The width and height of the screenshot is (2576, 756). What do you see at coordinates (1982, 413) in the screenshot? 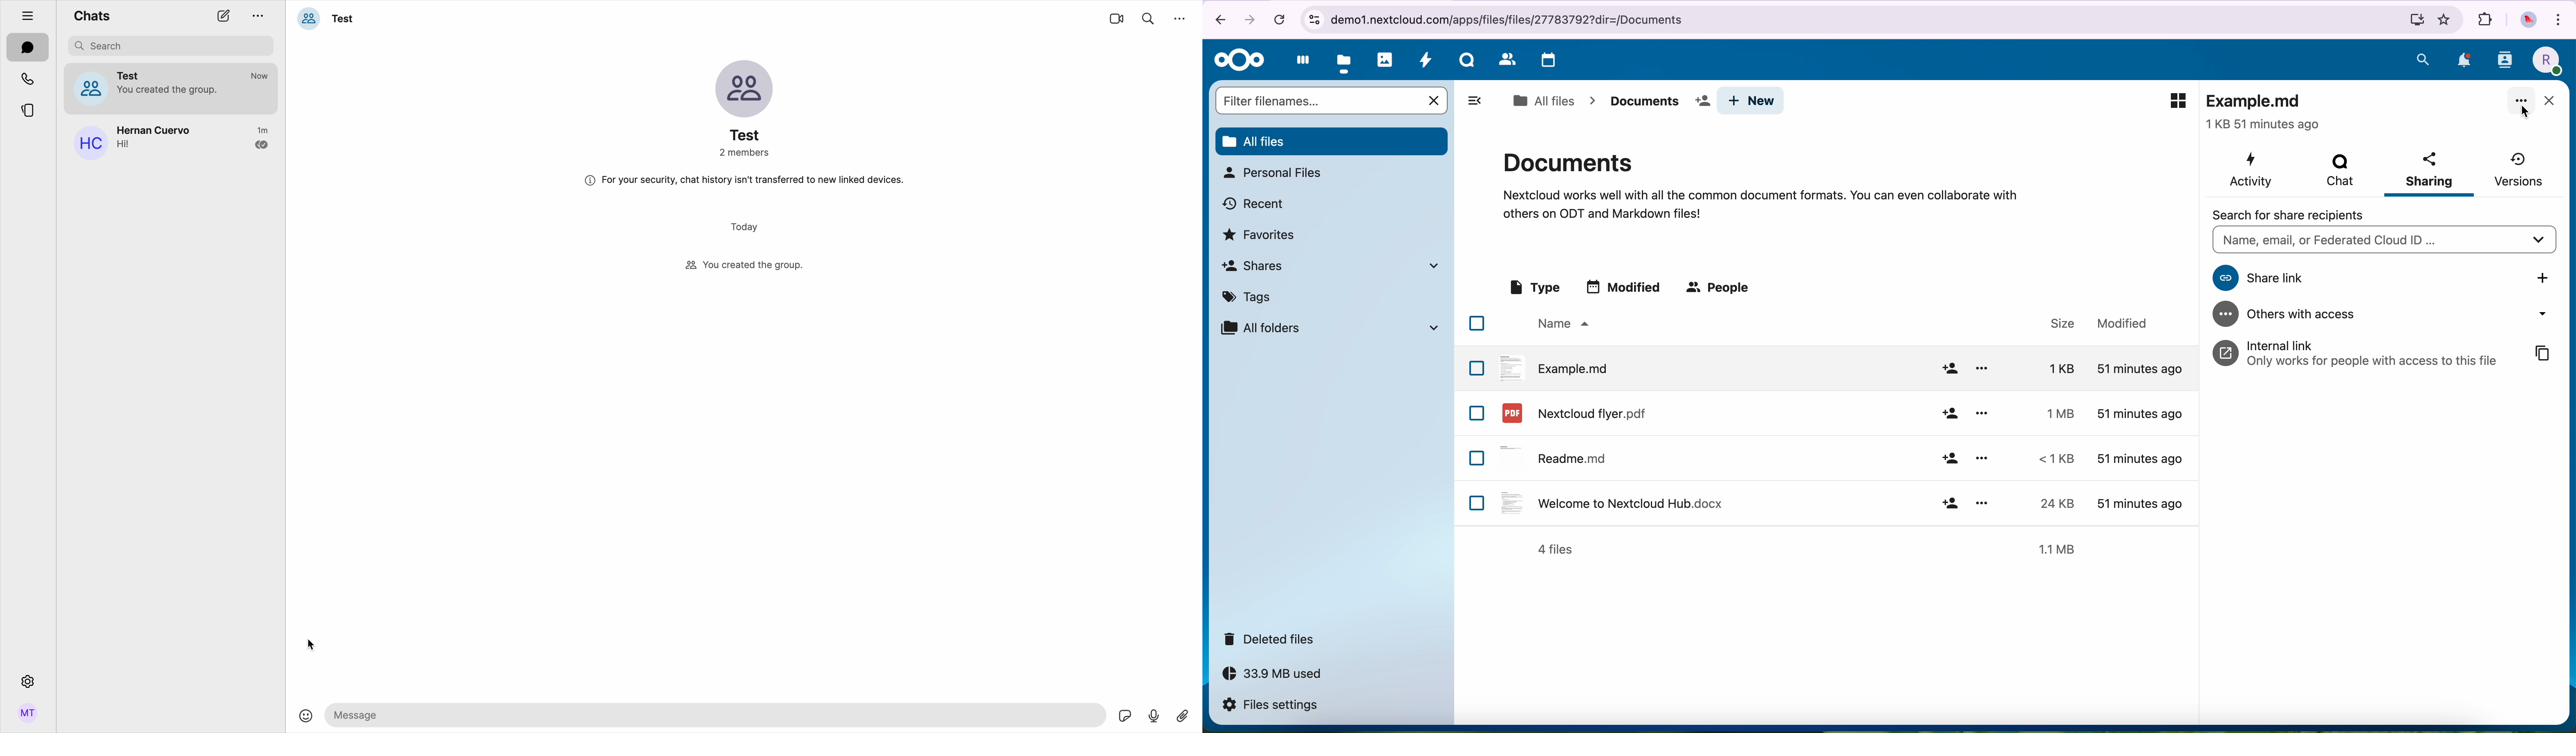
I see `options` at bounding box center [1982, 413].